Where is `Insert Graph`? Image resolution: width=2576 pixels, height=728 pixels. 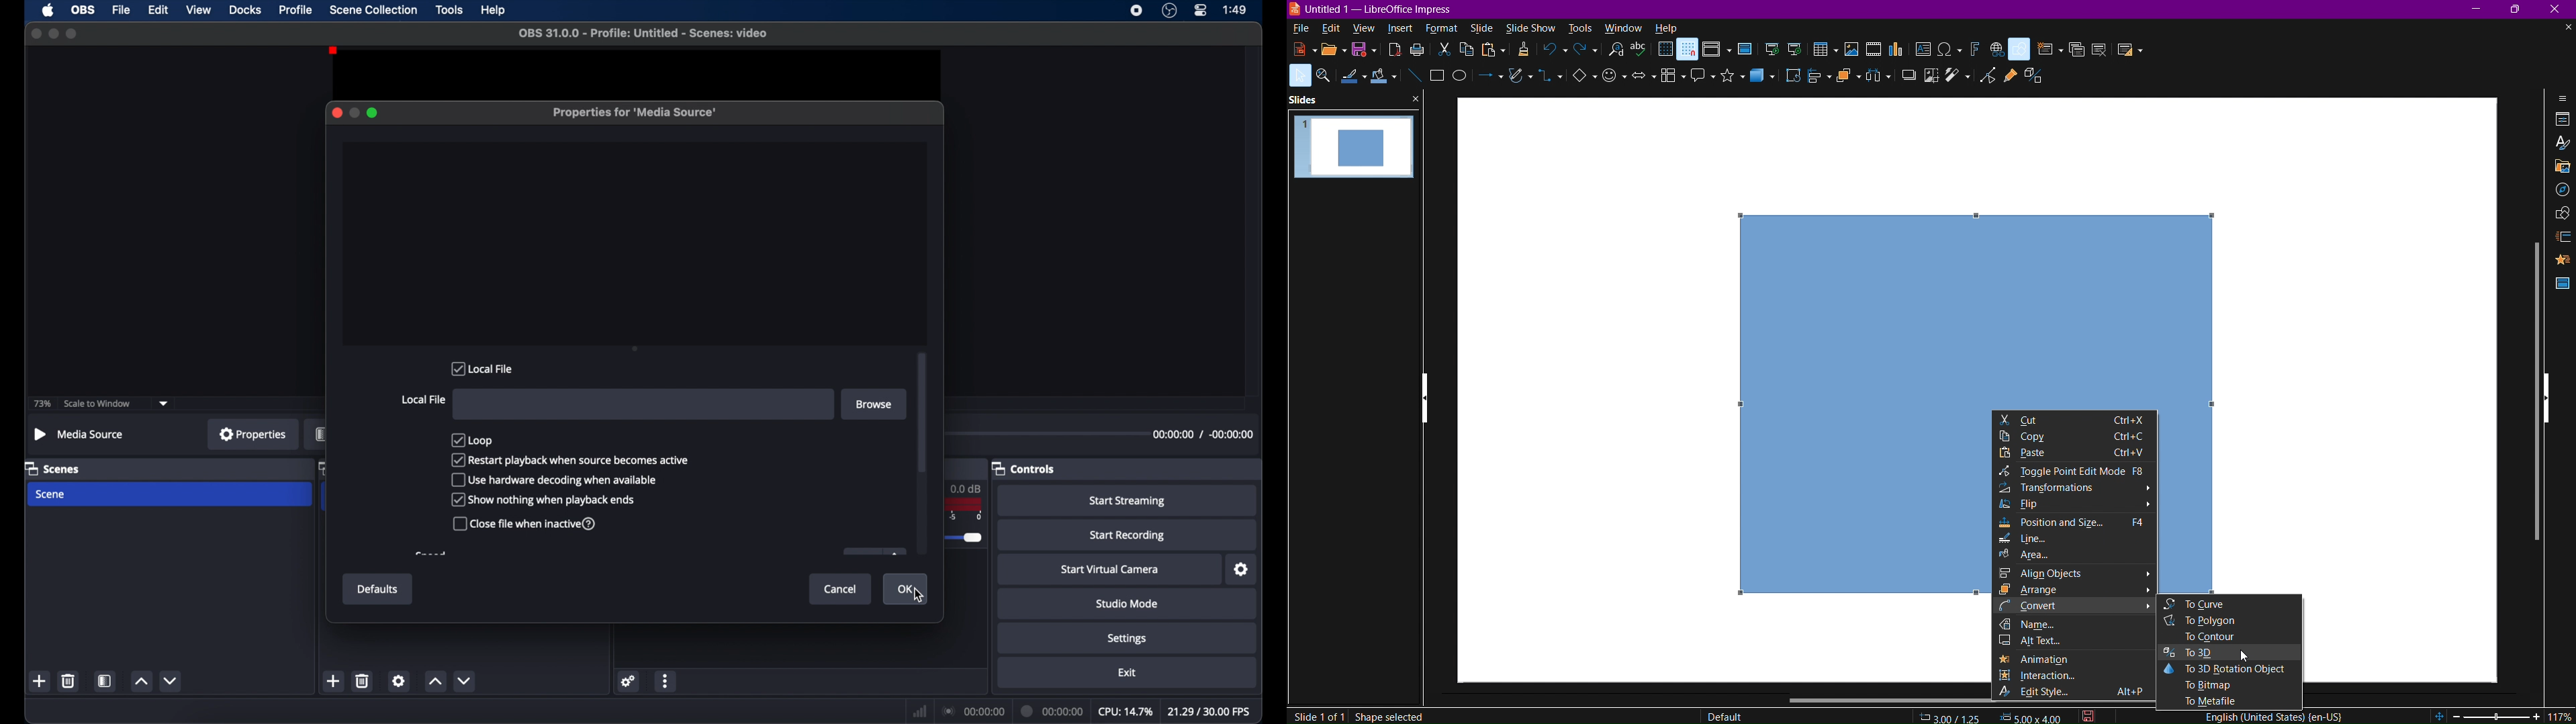
Insert Graph is located at coordinates (1897, 50).